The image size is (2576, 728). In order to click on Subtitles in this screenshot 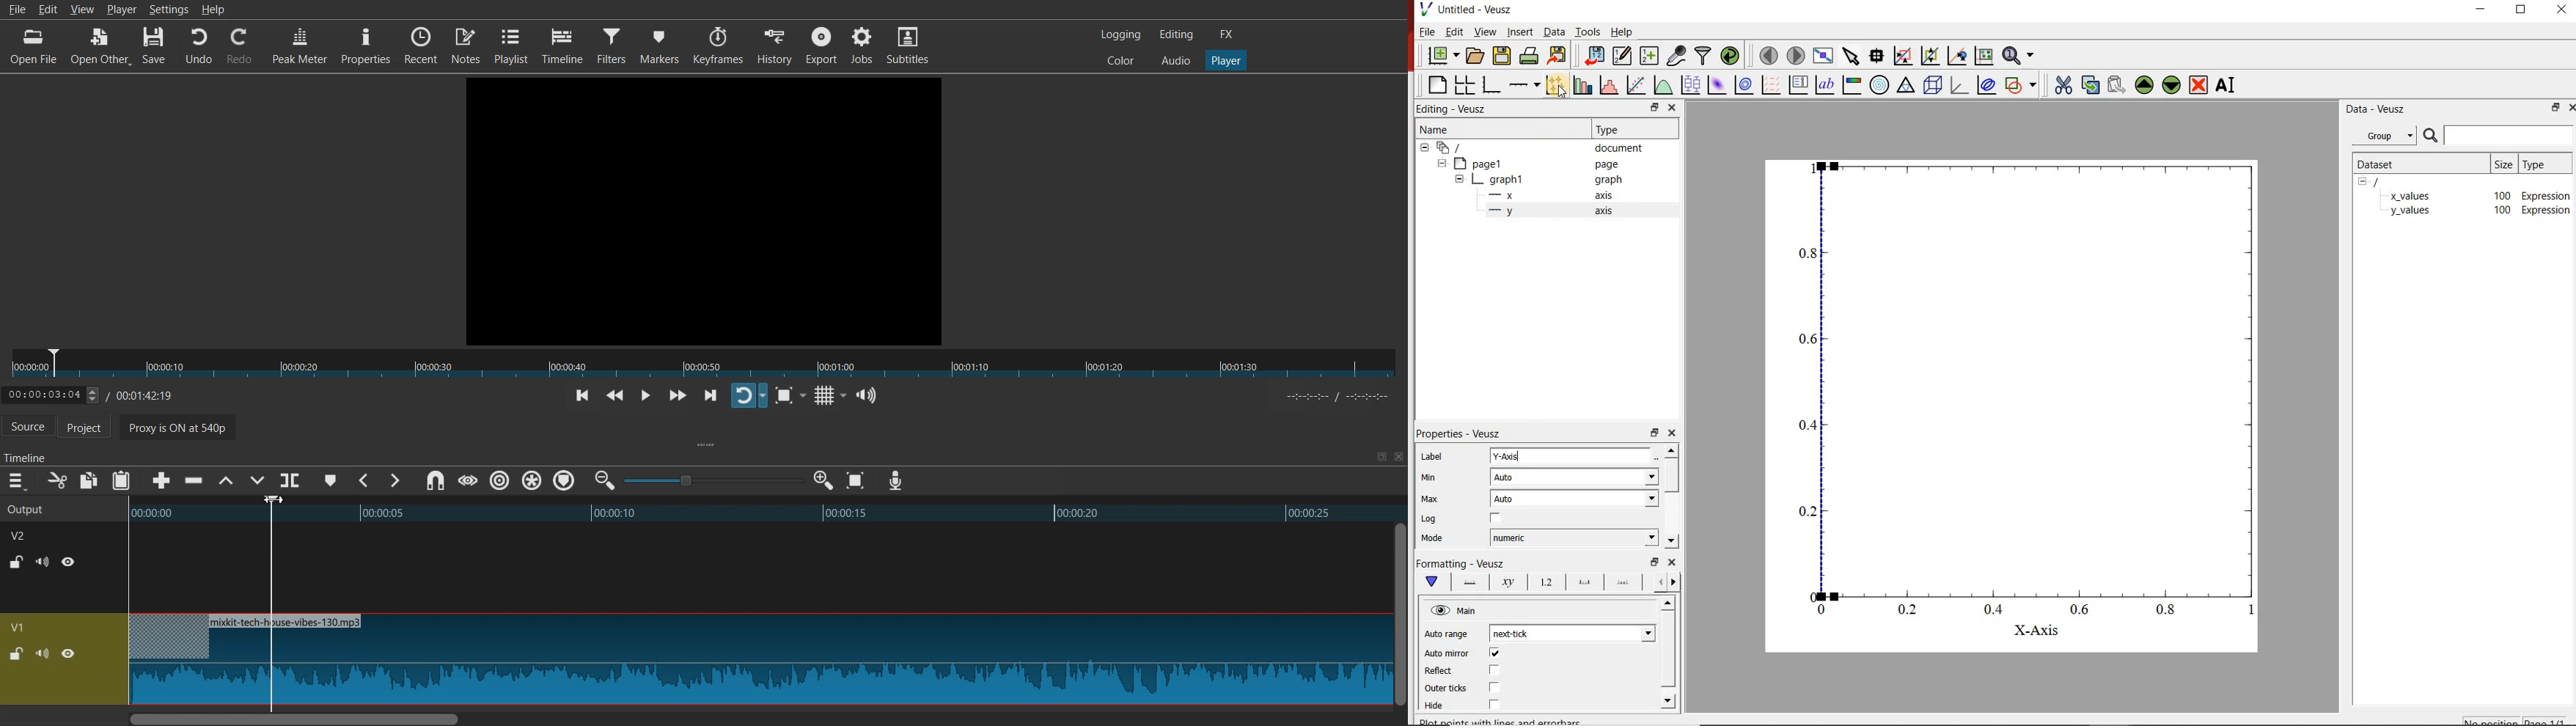, I will do `click(908, 44)`.